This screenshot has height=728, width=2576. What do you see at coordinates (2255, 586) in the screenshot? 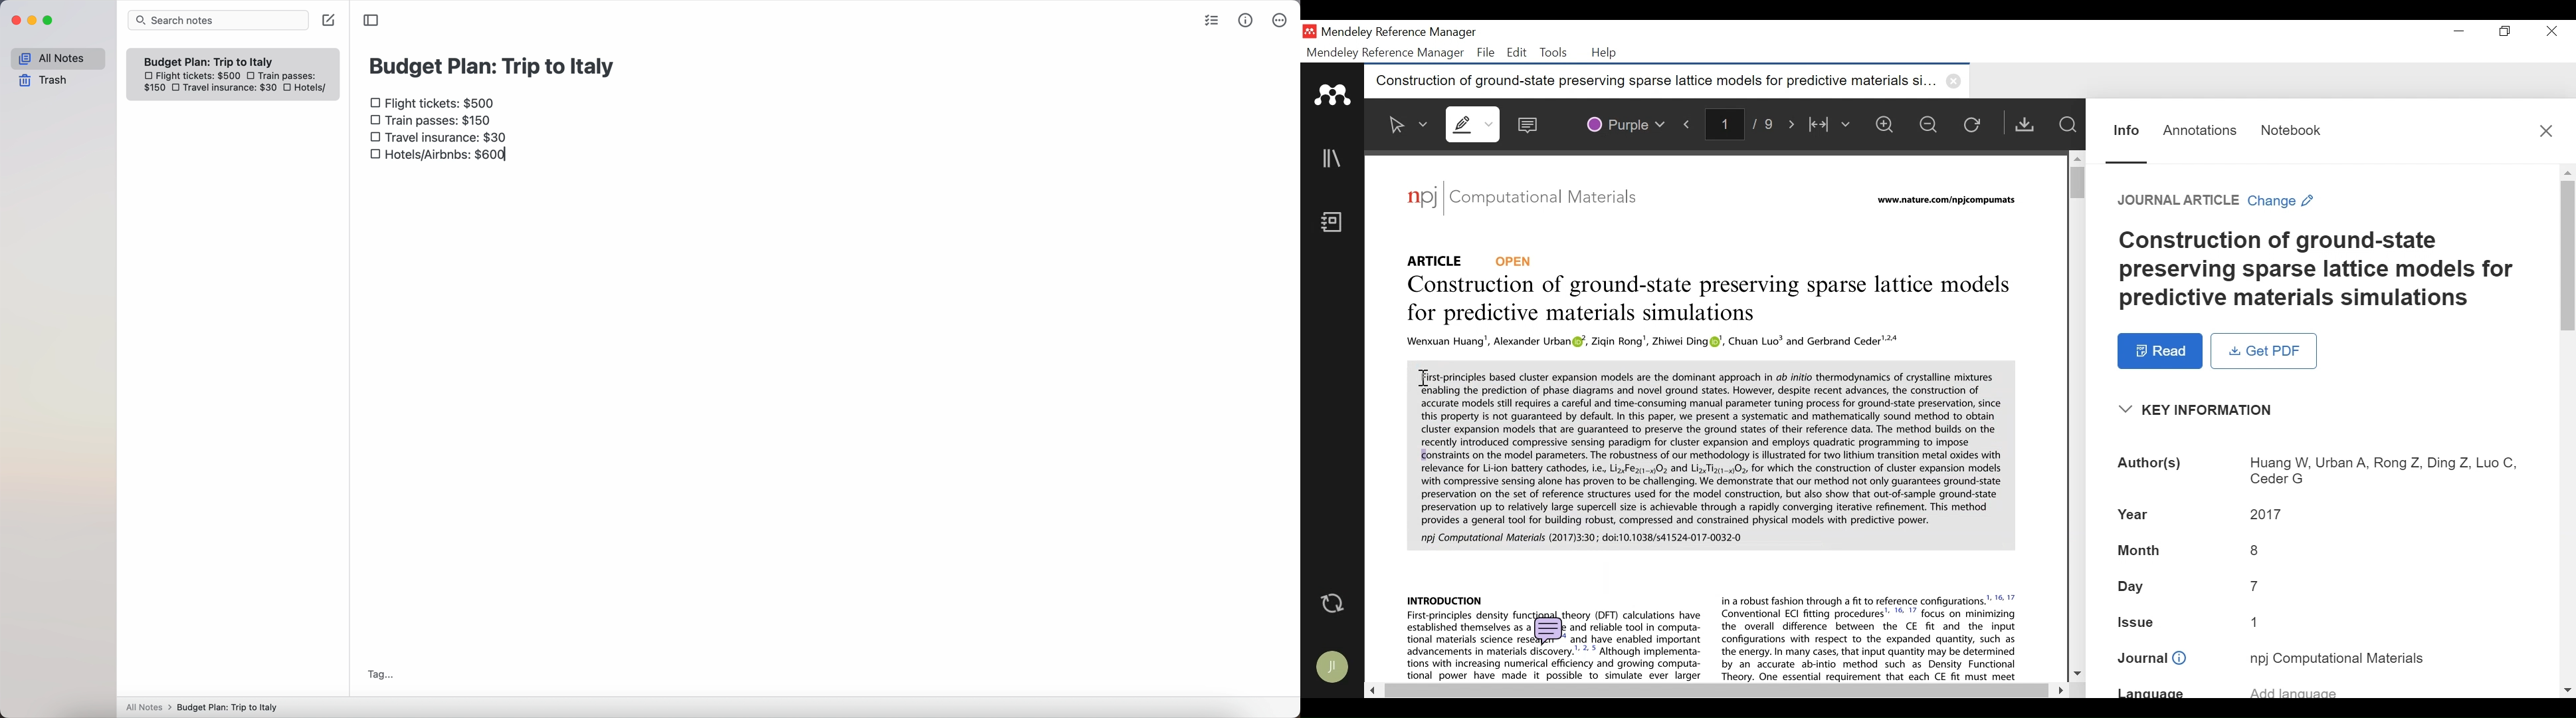
I see `Day` at bounding box center [2255, 586].